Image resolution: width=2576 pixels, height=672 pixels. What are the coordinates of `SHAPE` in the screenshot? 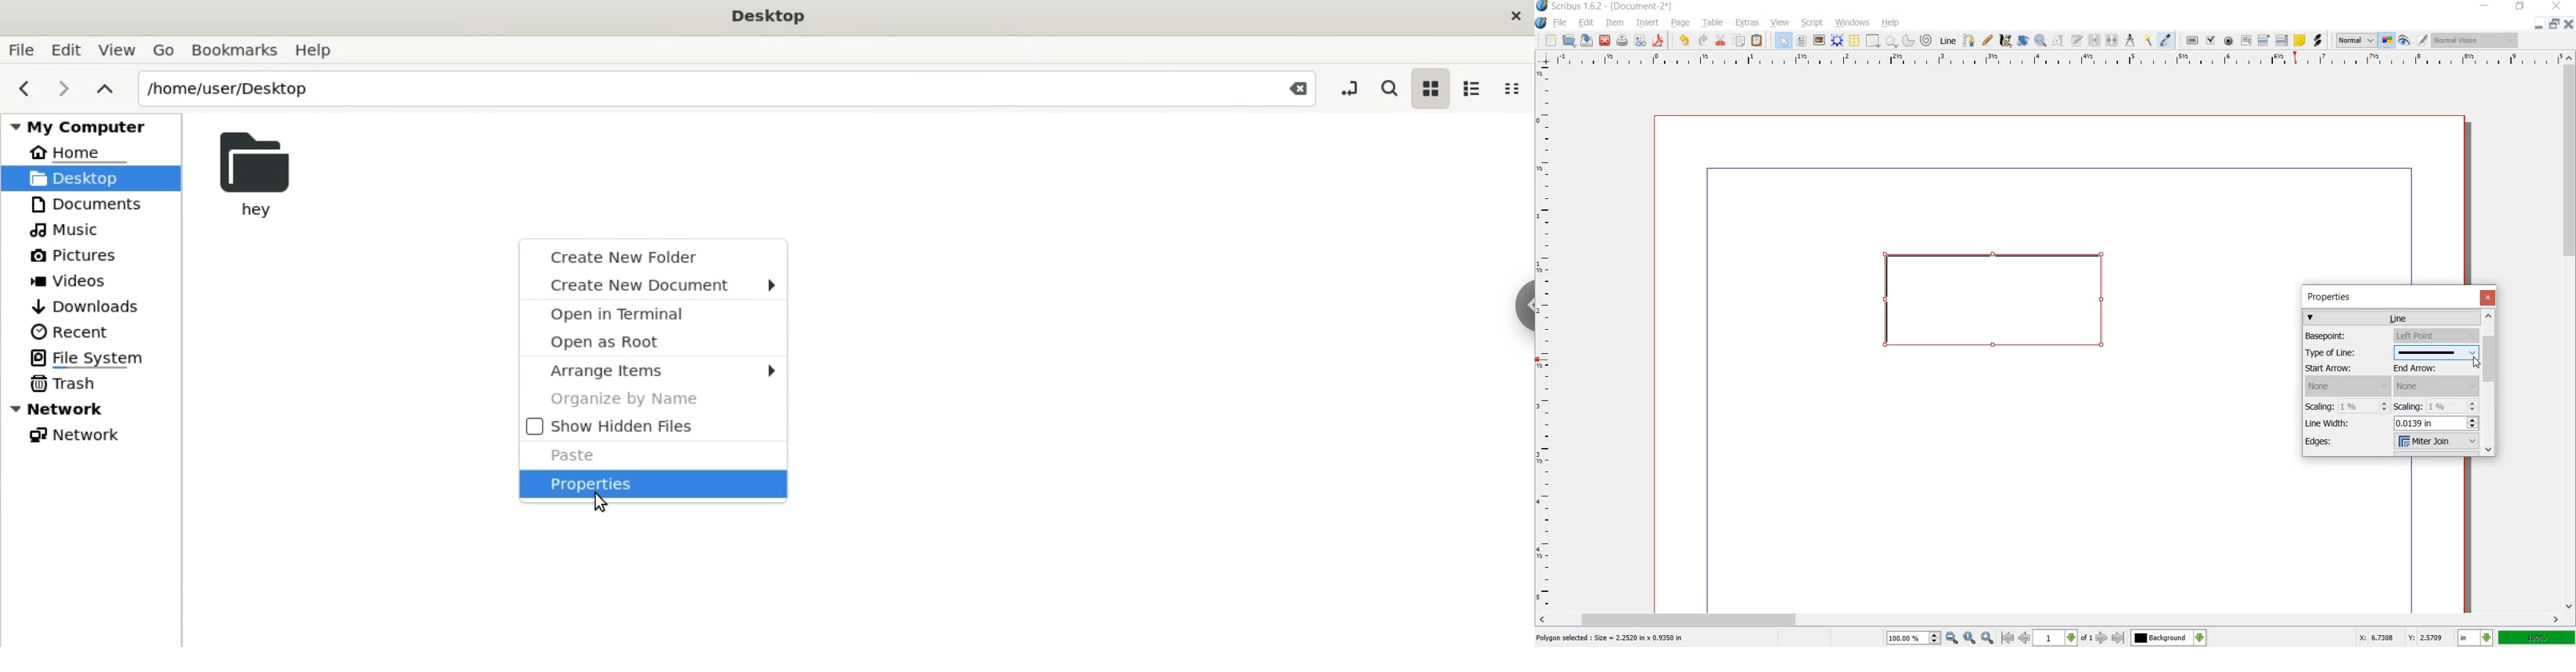 It's located at (1873, 40).